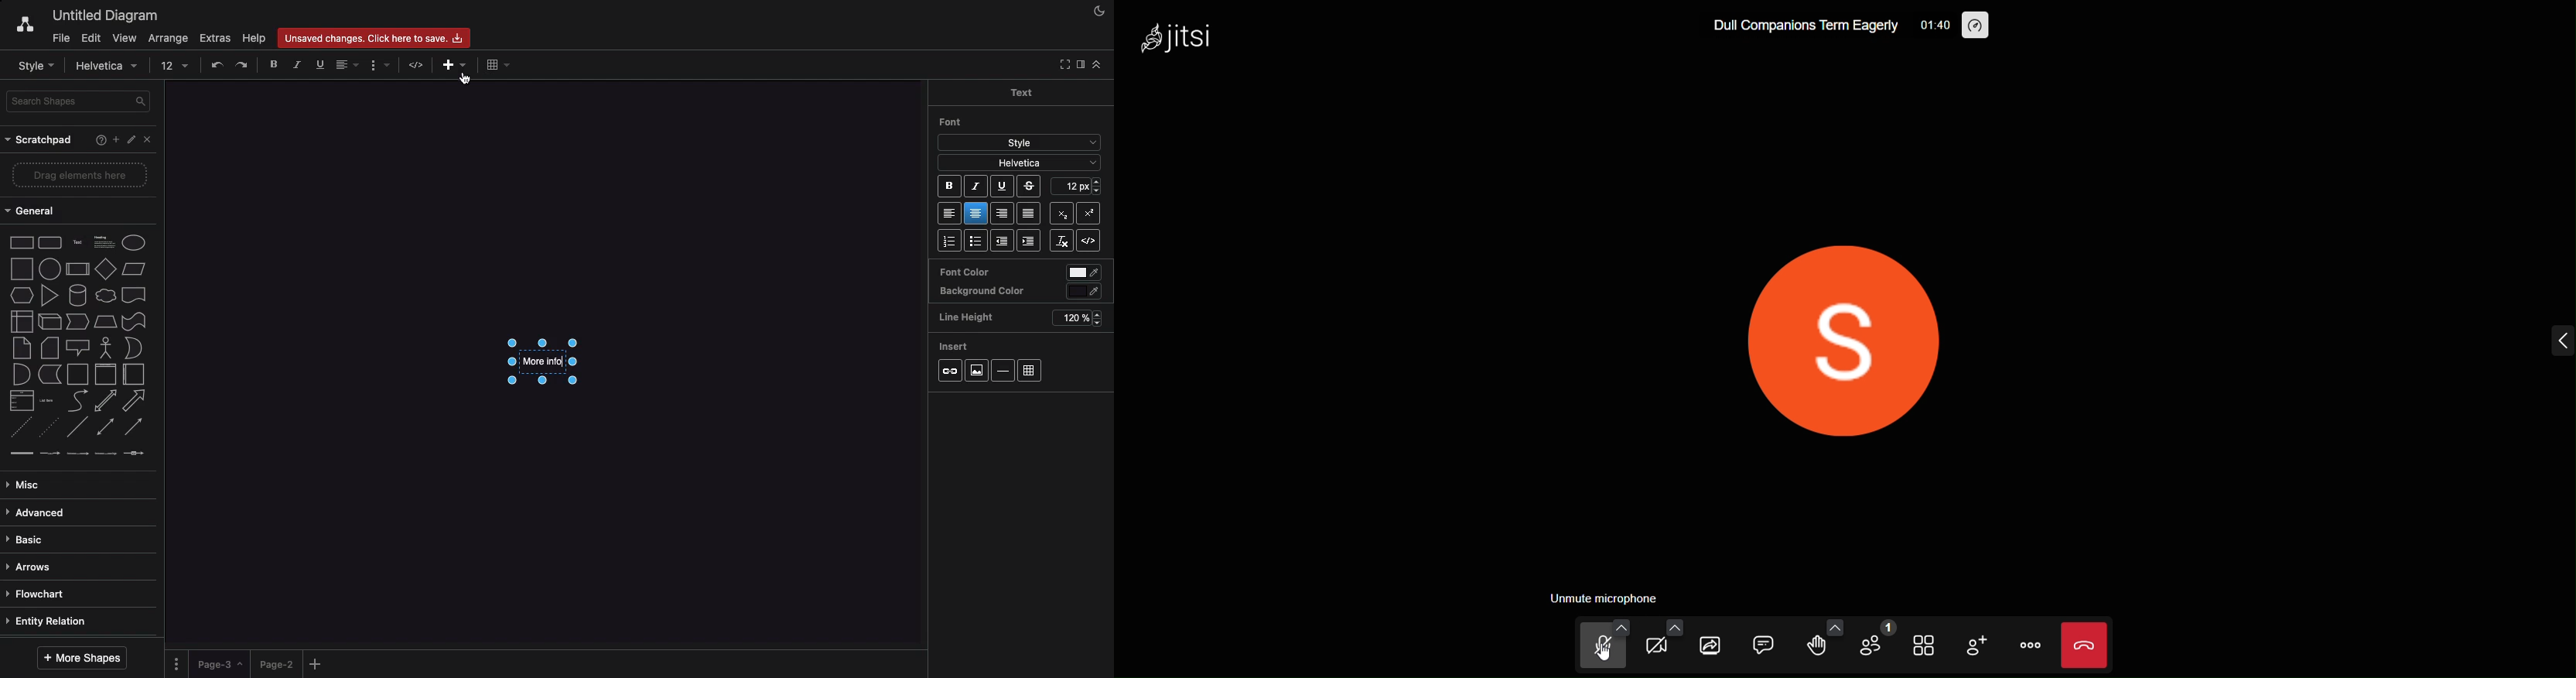  Describe the element at coordinates (41, 141) in the screenshot. I see `Scratchpad` at that location.